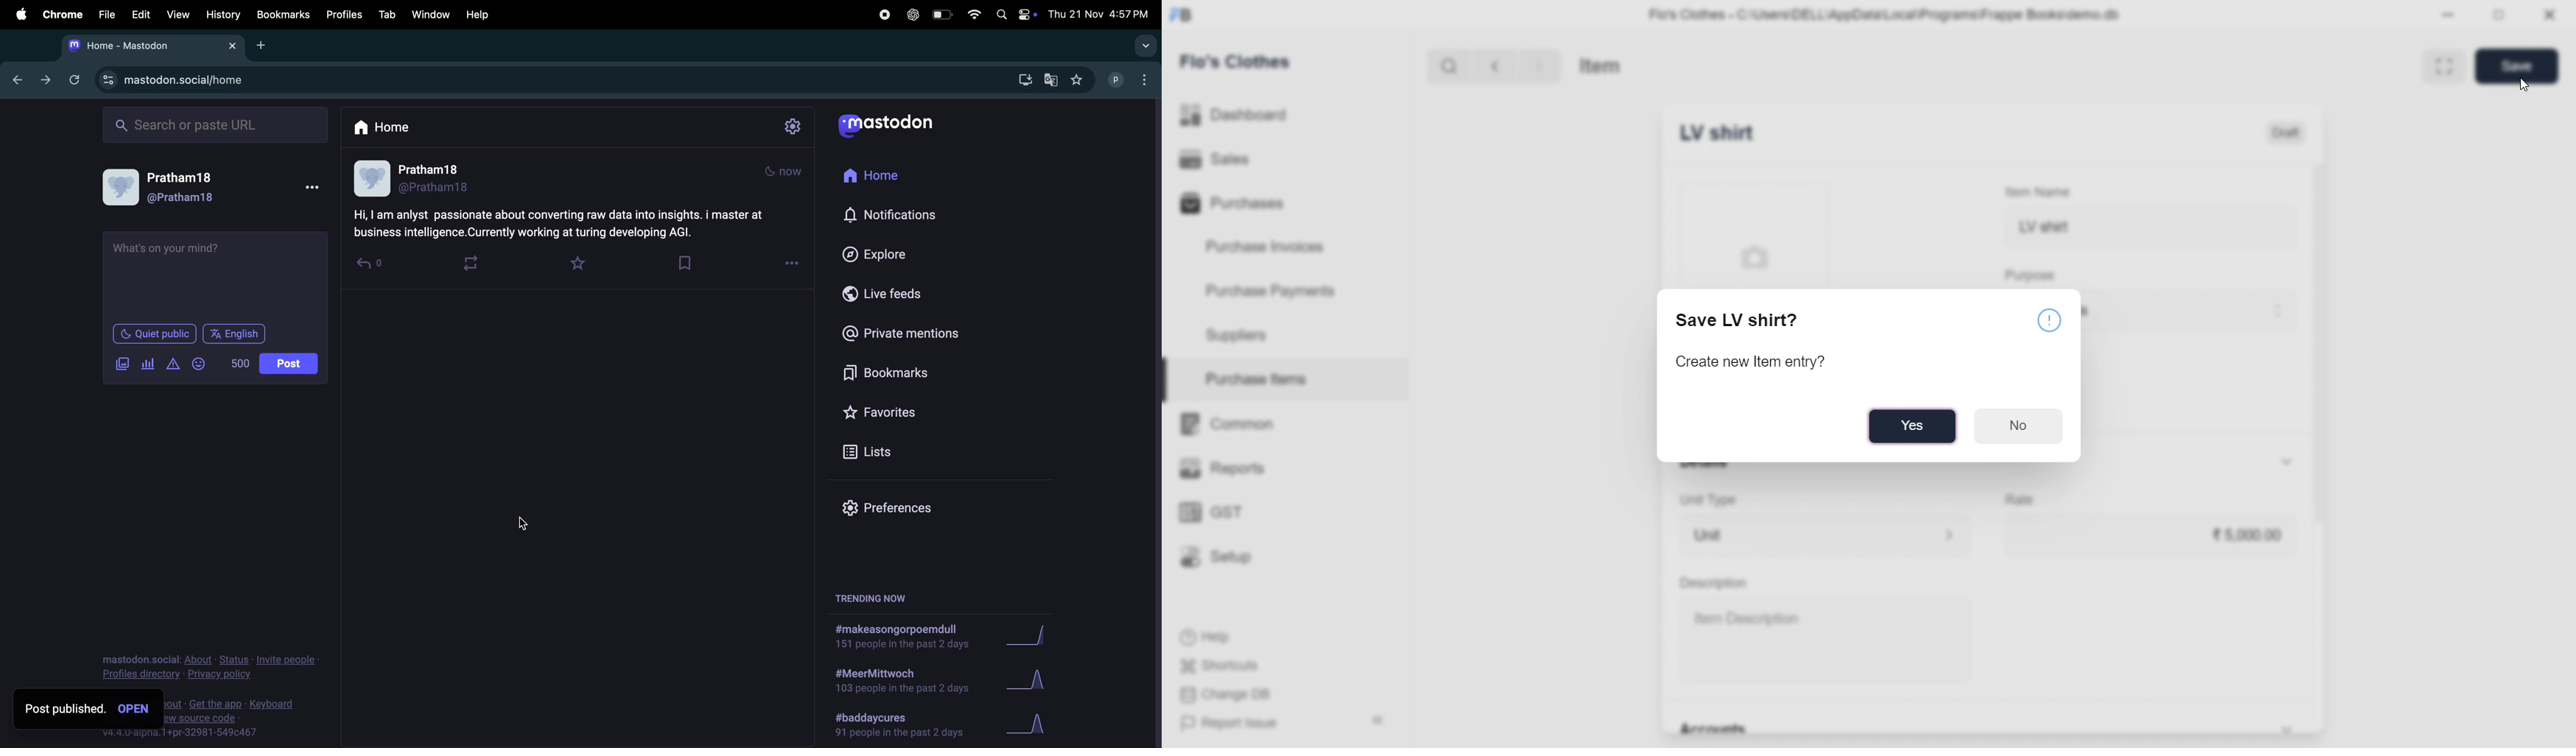 The width and height of the screenshot is (2576, 756). Describe the element at coordinates (388, 128) in the screenshot. I see `home` at that location.